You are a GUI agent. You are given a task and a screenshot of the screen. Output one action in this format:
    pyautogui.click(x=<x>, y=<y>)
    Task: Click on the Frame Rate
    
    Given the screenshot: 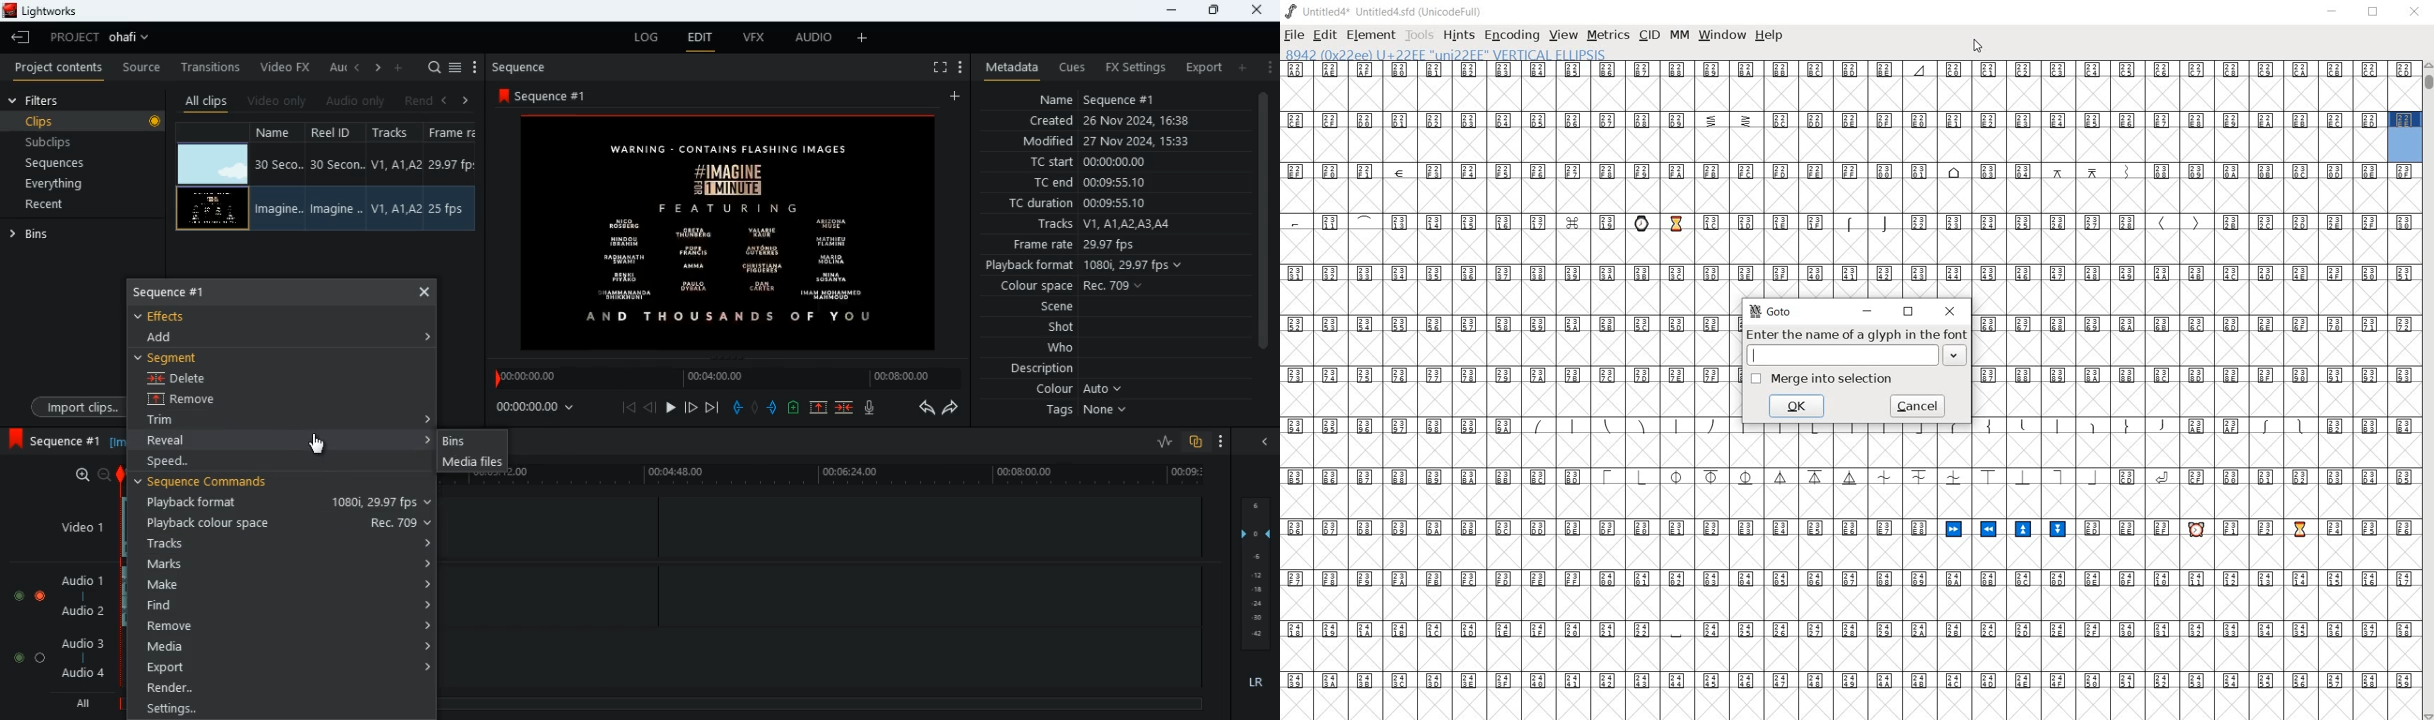 What is the action you would take?
    pyautogui.click(x=448, y=209)
    